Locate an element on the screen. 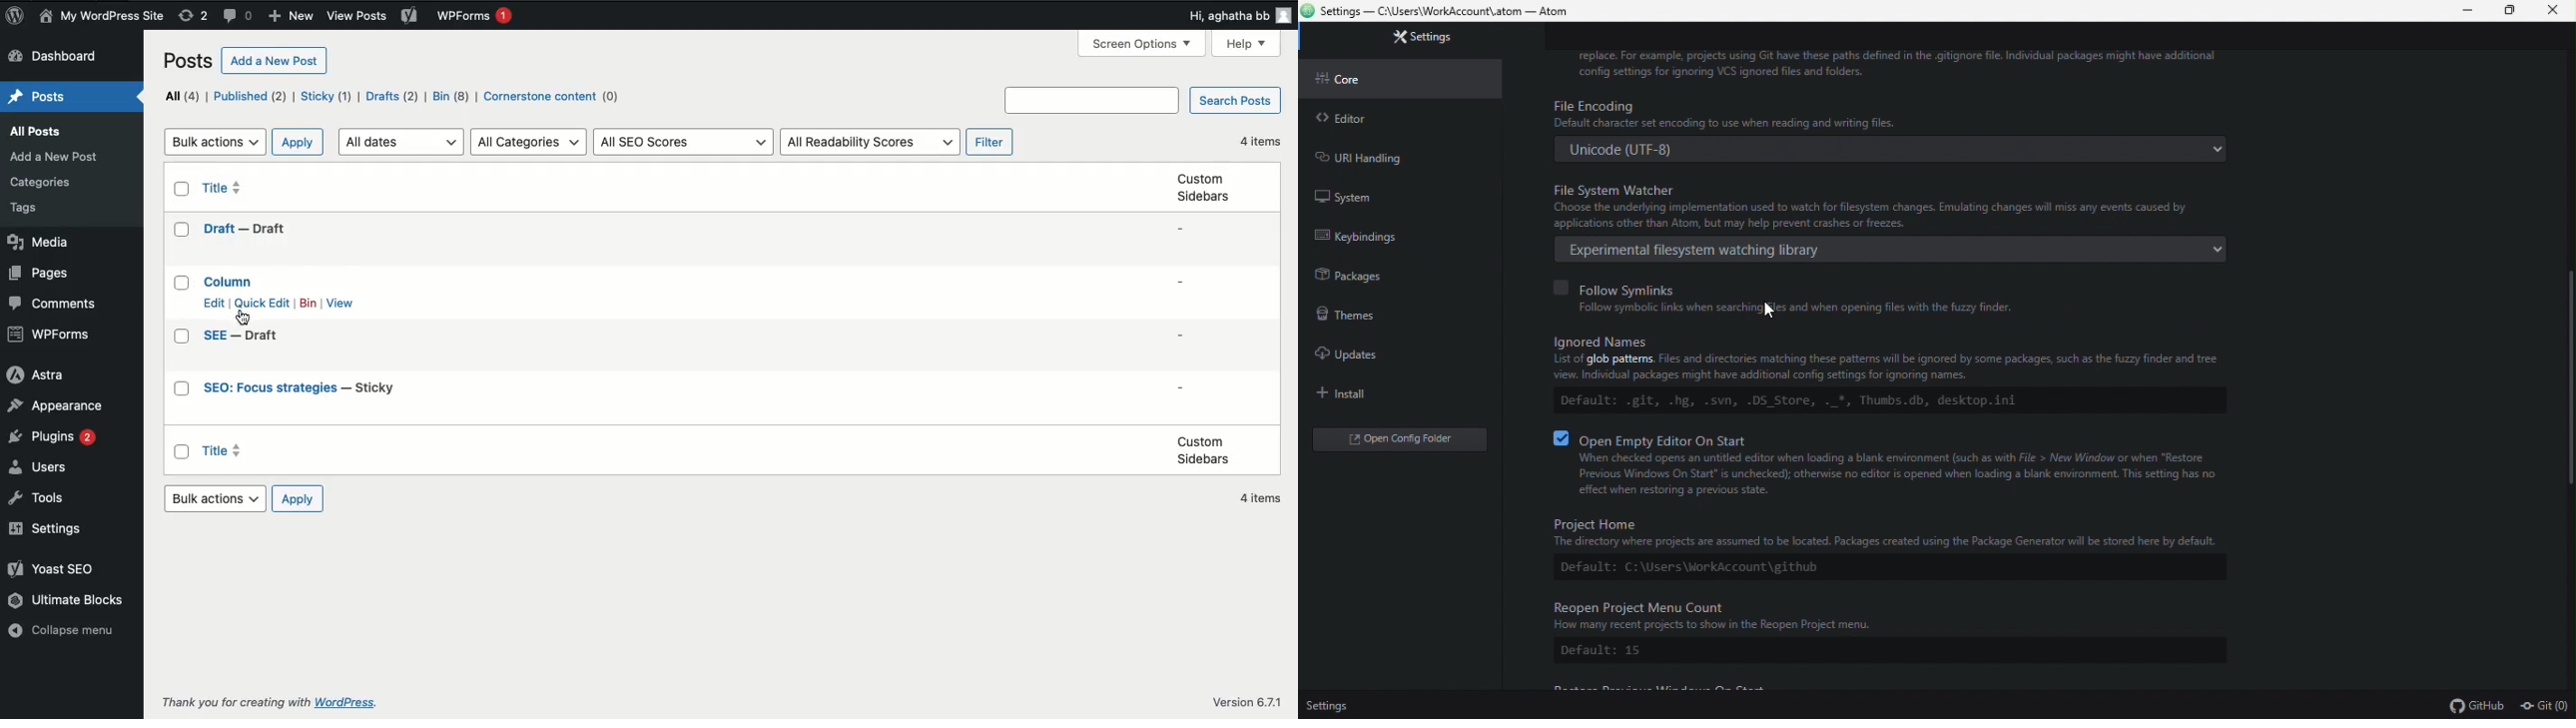 This screenshot has width=2576, height=728. Astra is located at coordinates (35, 375).